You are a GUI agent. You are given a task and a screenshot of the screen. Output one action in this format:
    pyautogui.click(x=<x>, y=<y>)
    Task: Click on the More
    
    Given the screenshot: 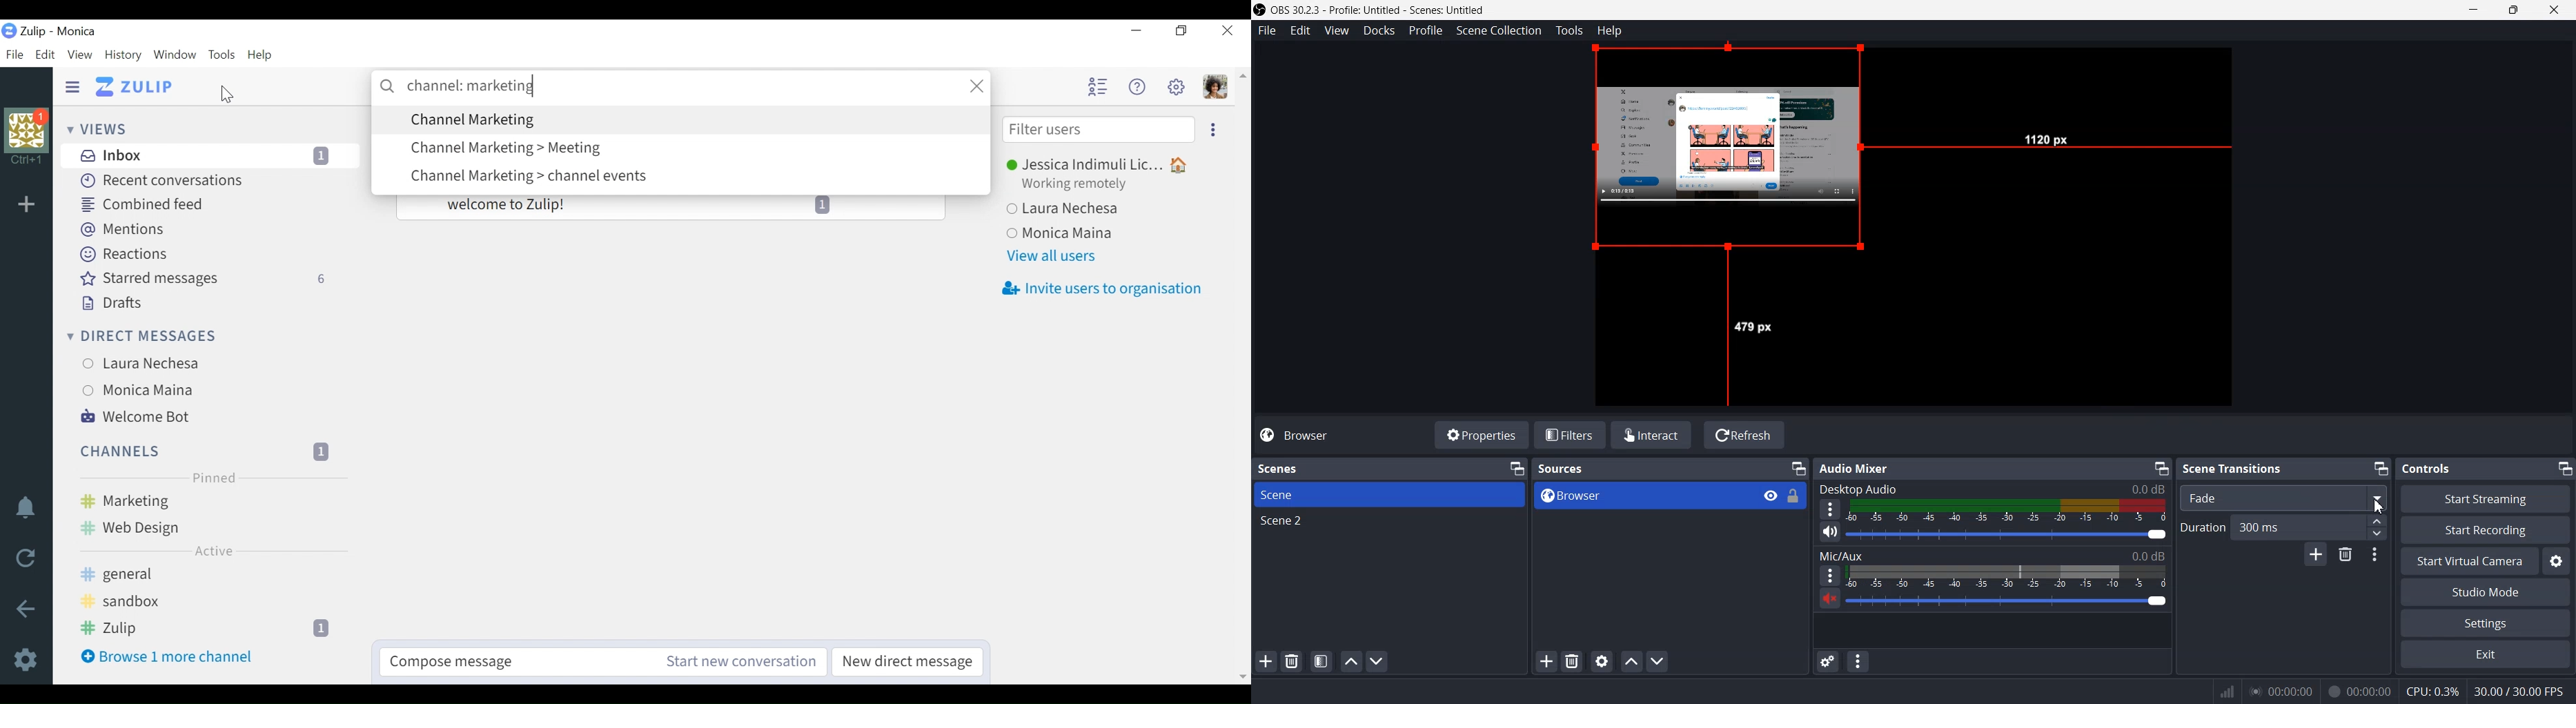 What is the action you would take?
    pyautogui.click(x=1829, y=574)
    